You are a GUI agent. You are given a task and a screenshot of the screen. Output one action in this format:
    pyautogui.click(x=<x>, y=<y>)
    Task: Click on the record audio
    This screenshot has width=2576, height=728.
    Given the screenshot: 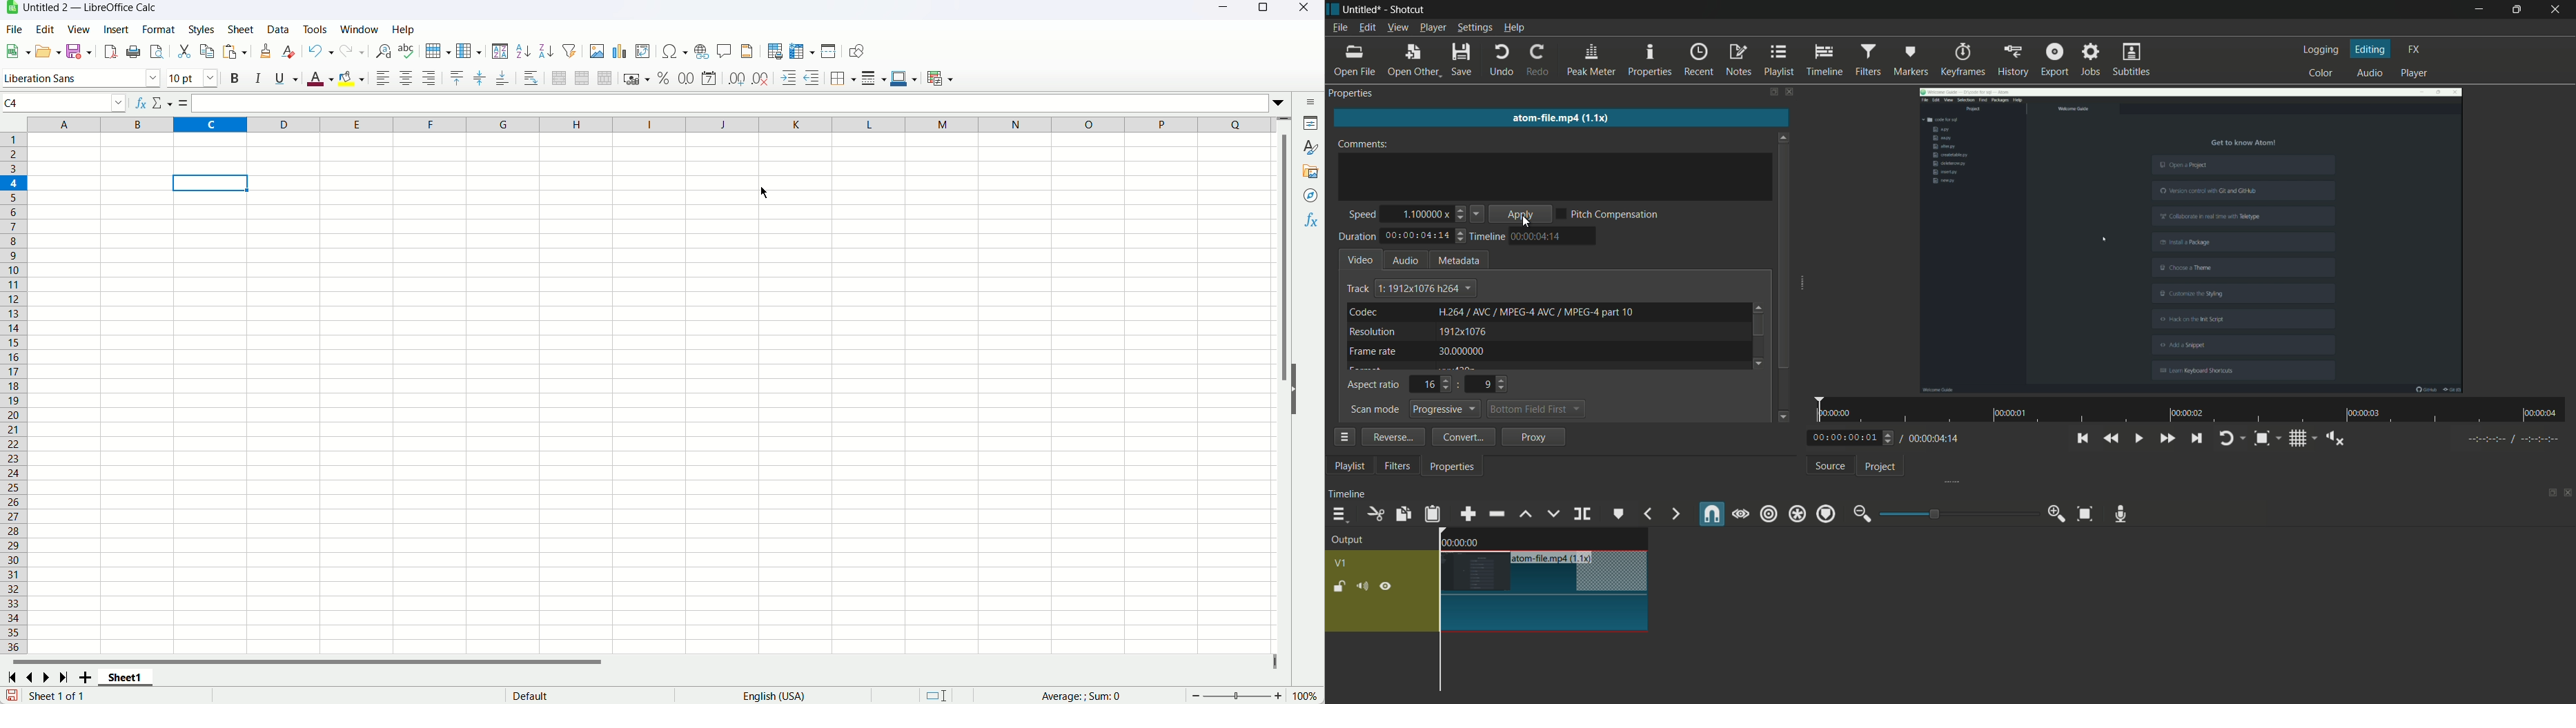 What is the action you would take?
    pyautogui.click(x=2121, y=515)
    